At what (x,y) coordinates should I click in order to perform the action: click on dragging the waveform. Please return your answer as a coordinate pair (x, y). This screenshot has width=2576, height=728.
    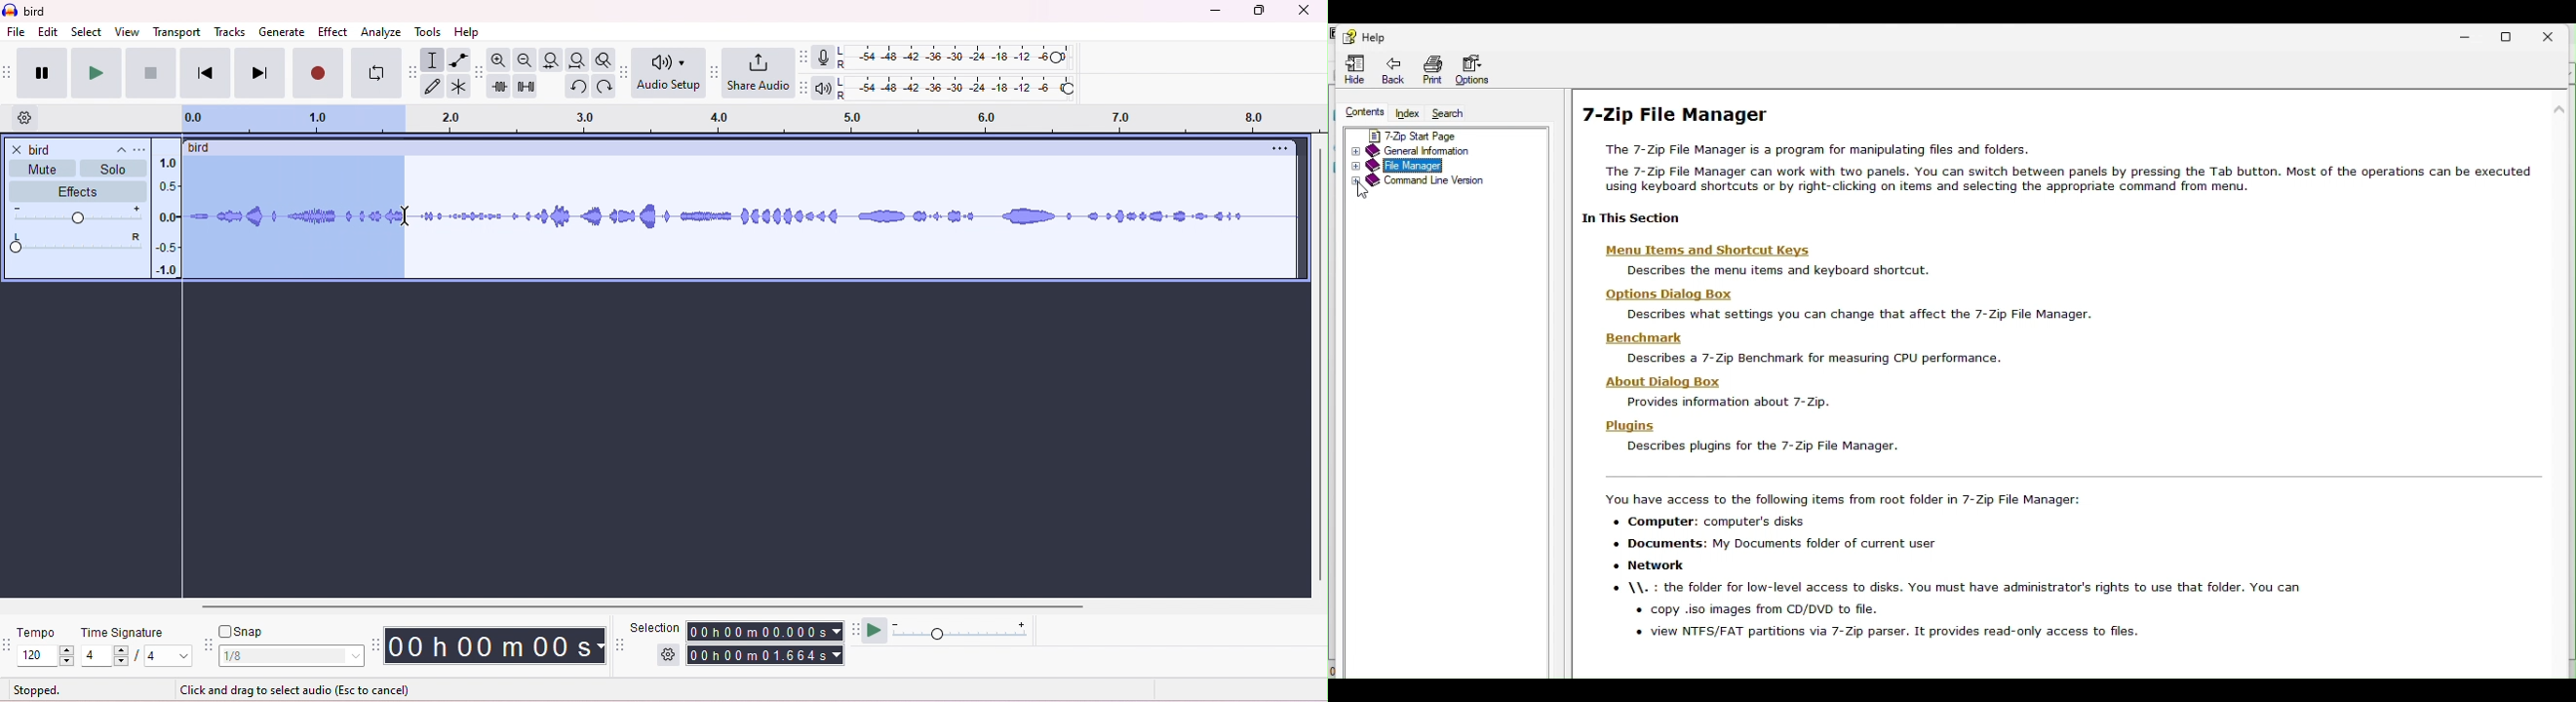
    Looking at the image, I should click on (293, 216).